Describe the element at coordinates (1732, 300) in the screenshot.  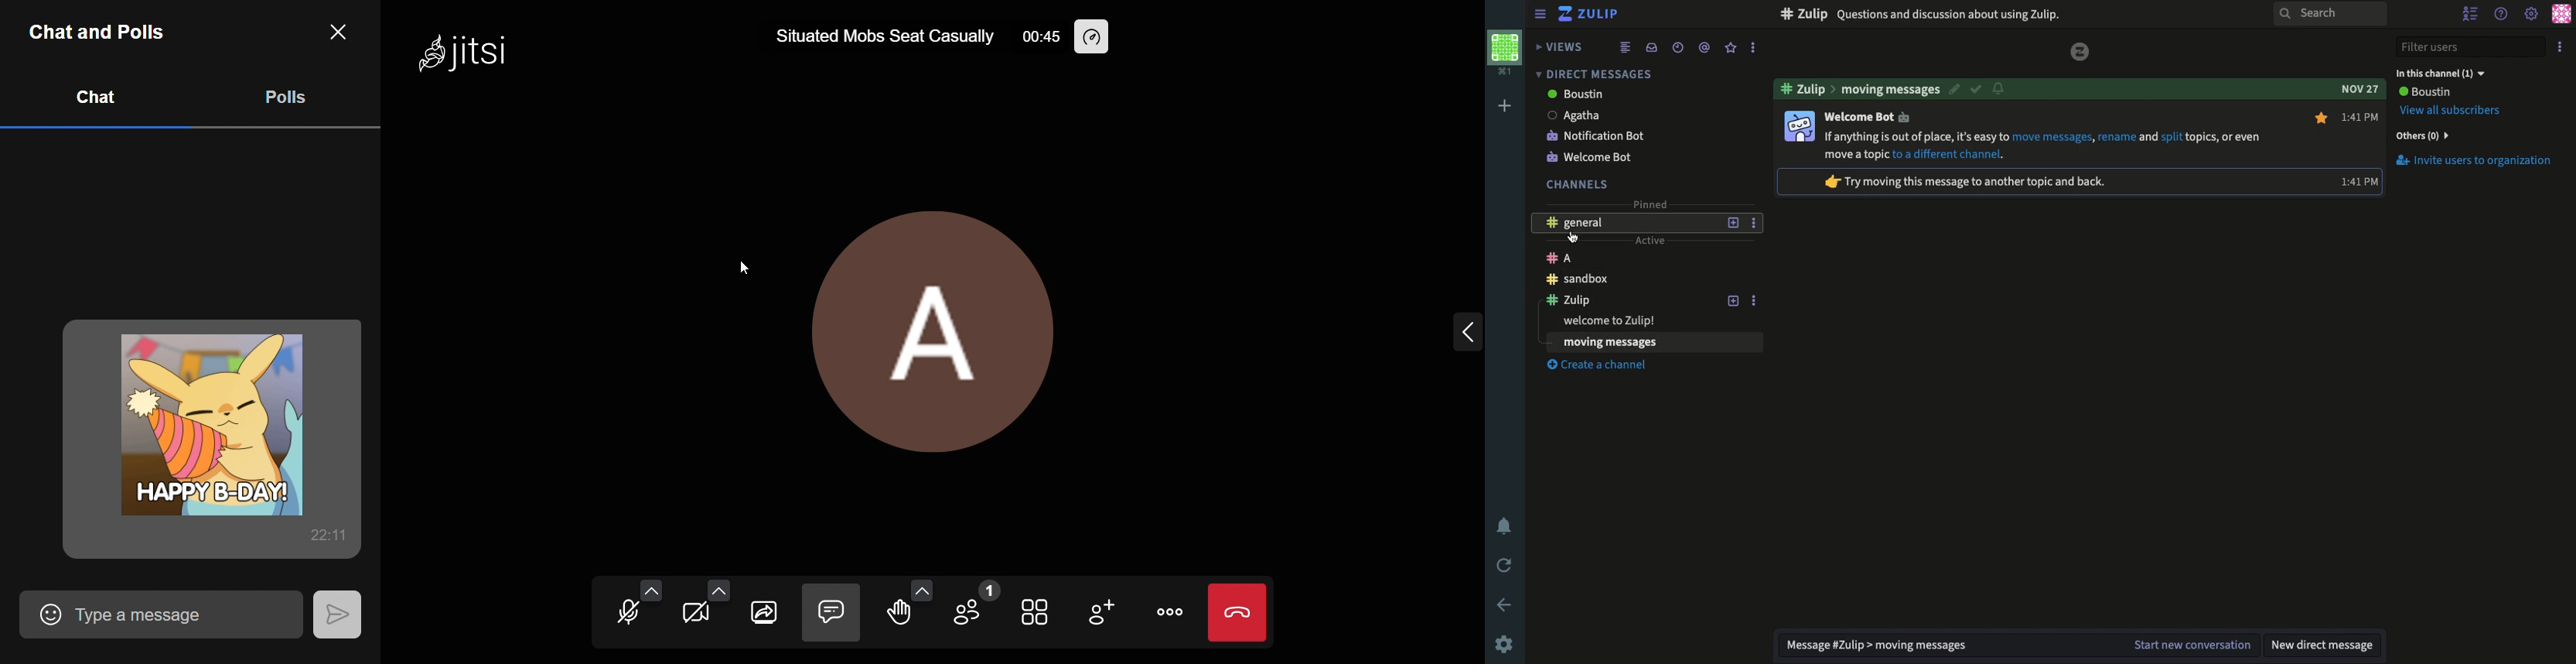
I see `Add a topic` at that location.